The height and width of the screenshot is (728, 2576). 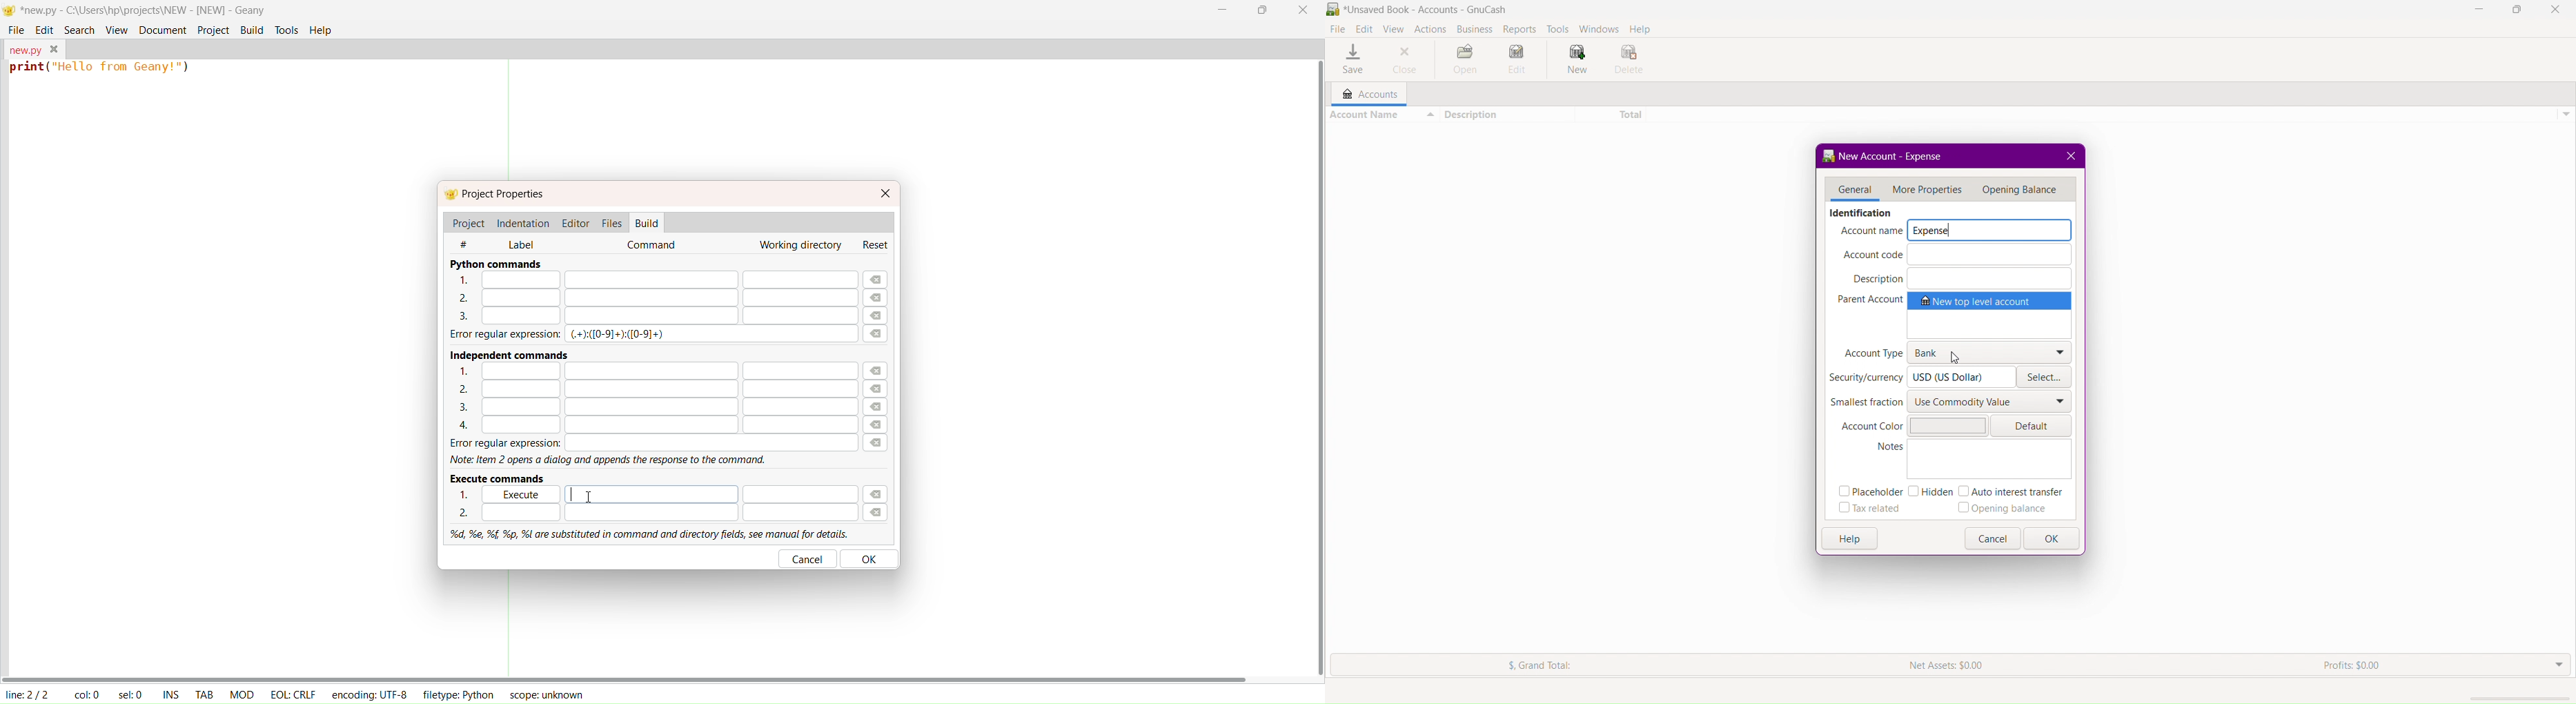 I want to click on label, so click(x=521, y=243).